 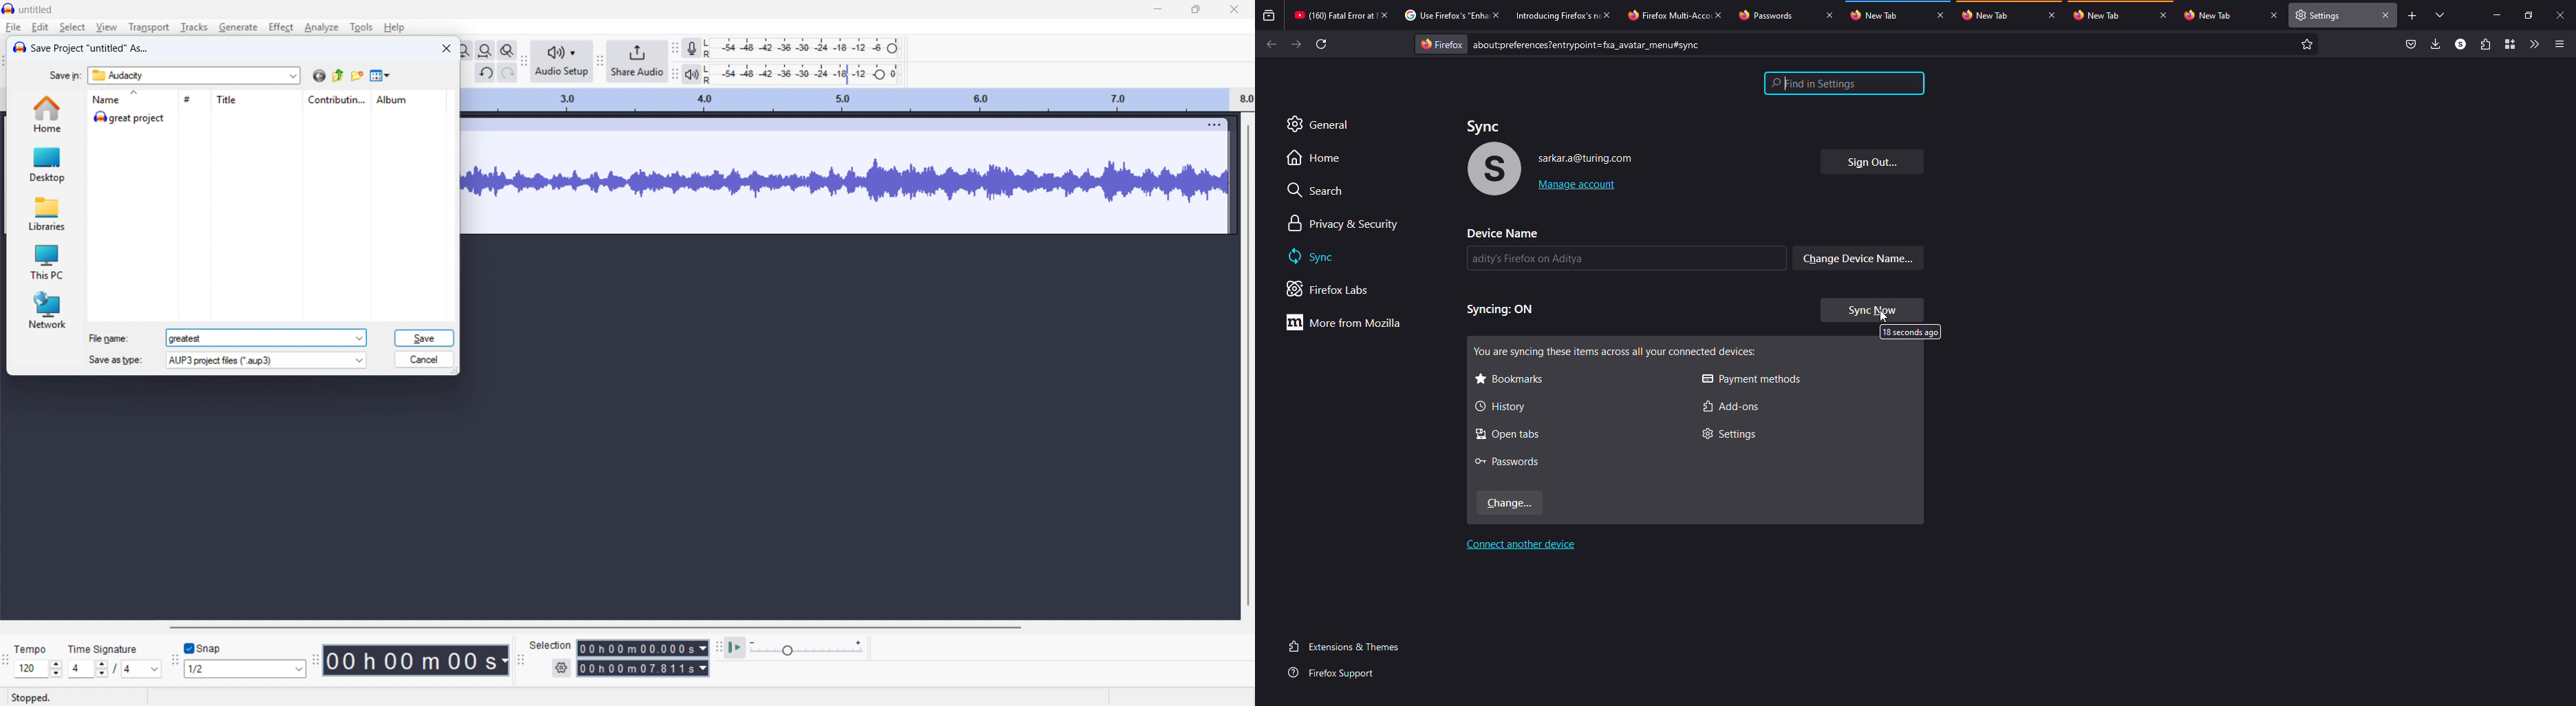 What do you see at coordinates (103, 648) in the screenshot?
I see `time signature` at bounding box center [103, 648].